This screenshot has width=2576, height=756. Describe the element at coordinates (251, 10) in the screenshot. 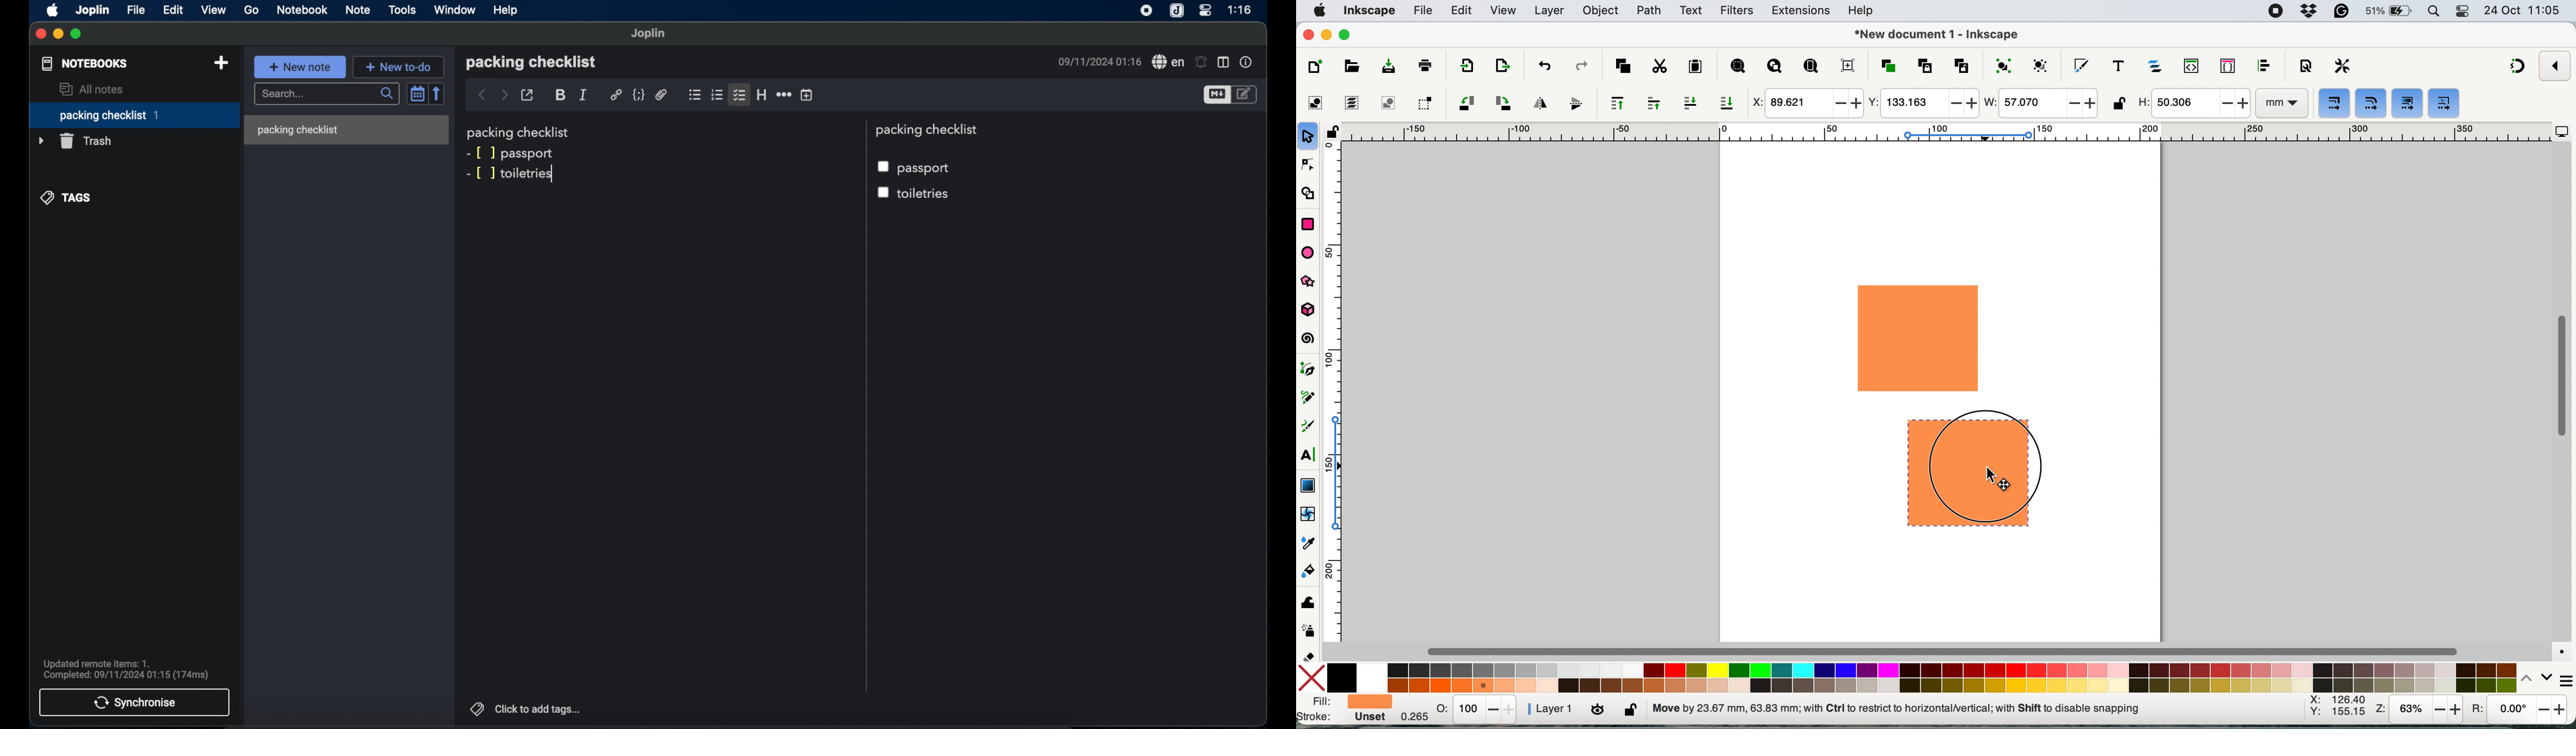

I see `go` at that location.